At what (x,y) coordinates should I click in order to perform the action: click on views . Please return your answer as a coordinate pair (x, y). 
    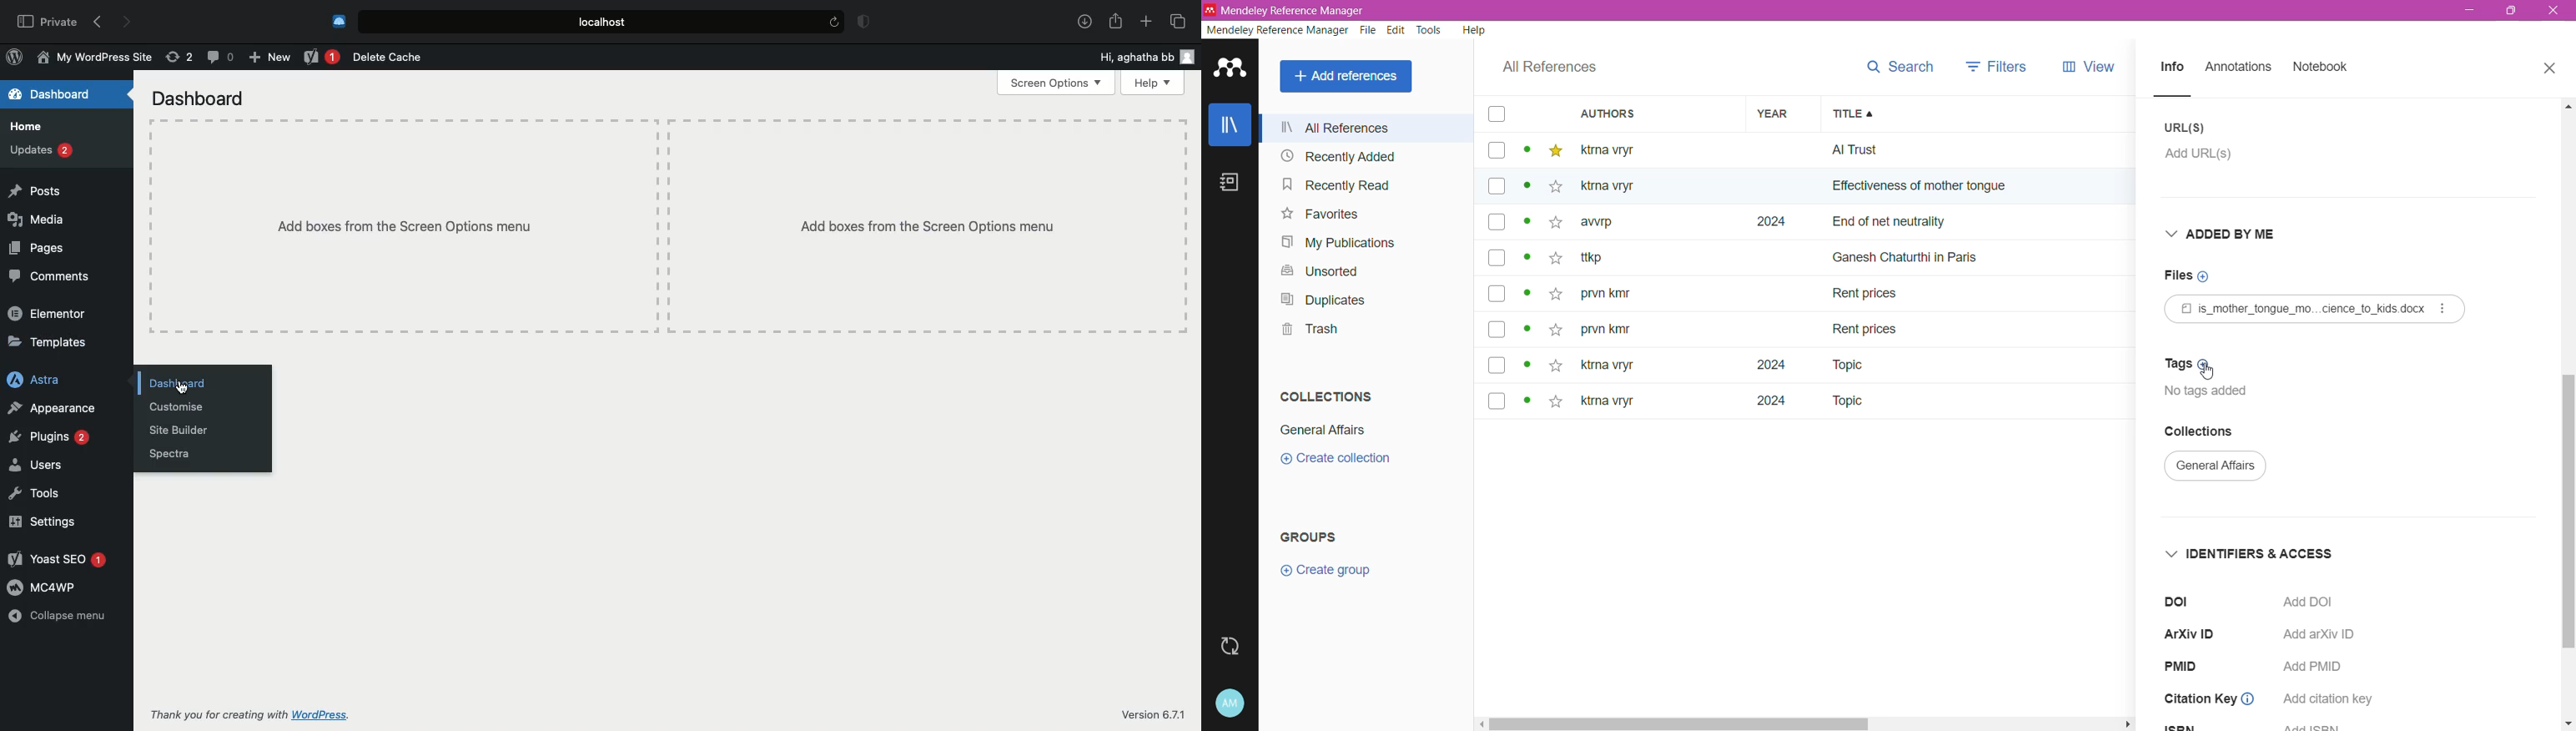
    Looking at the image, I should click on (2099, 67).